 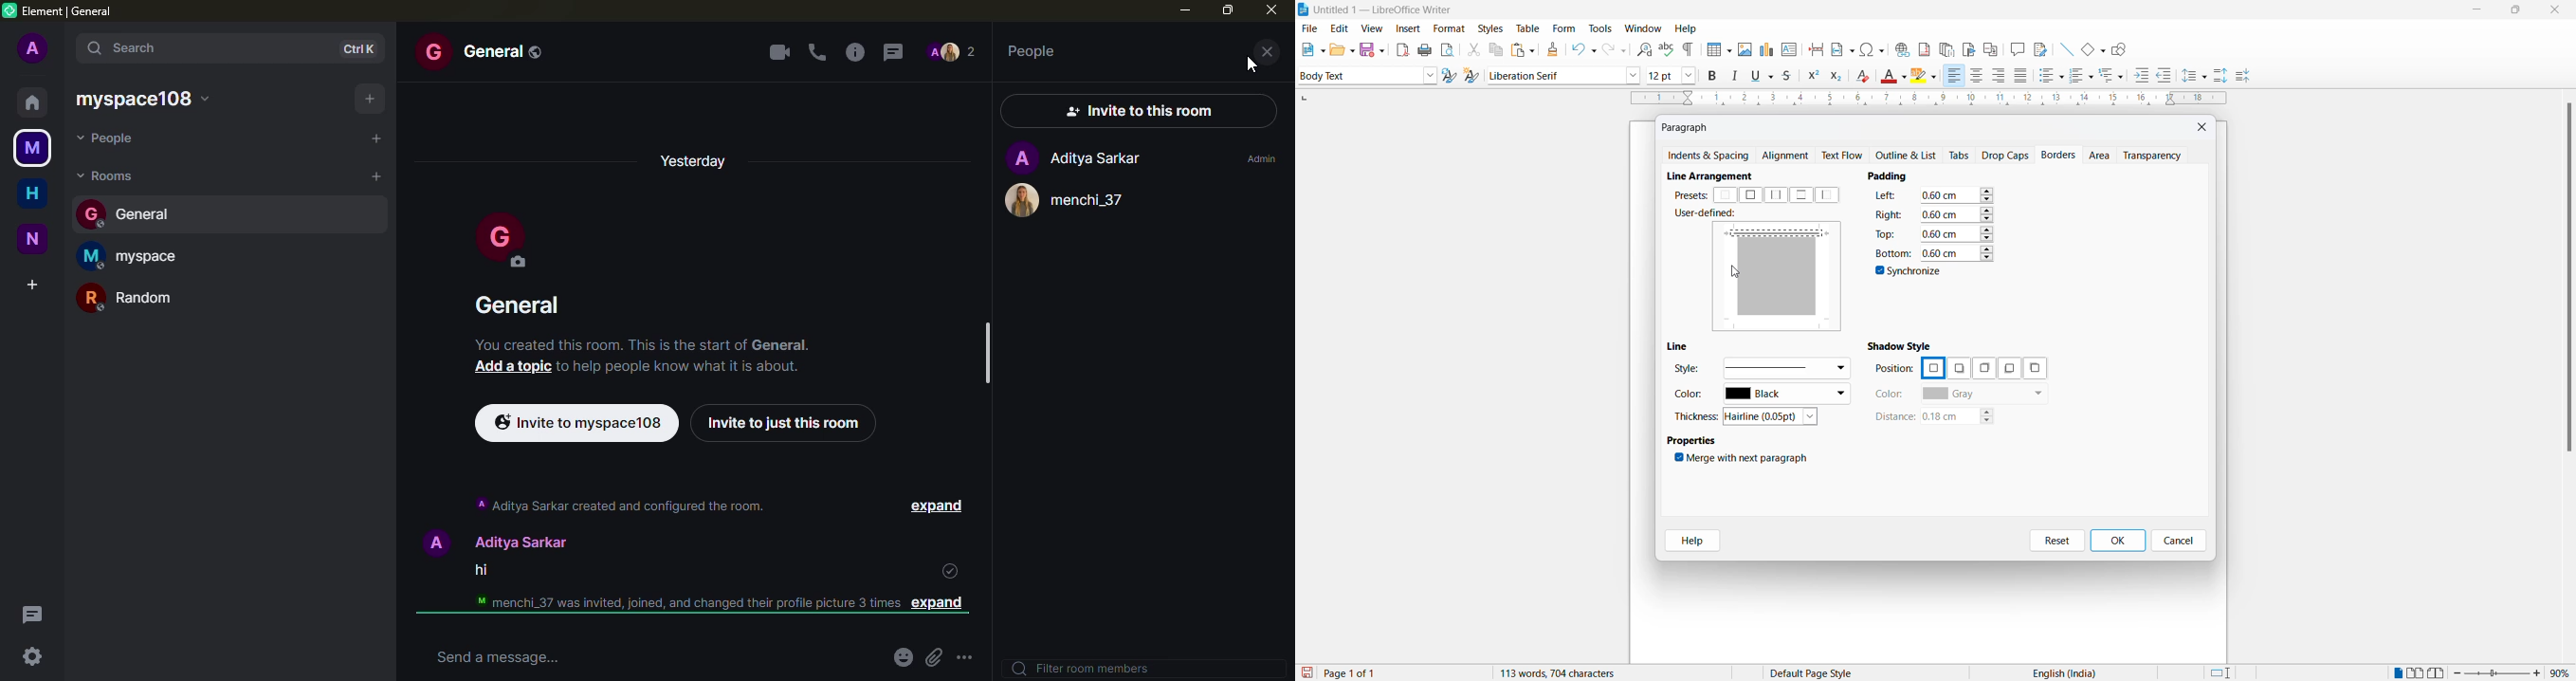 I want to click on top, so click(x=1887, y=233).